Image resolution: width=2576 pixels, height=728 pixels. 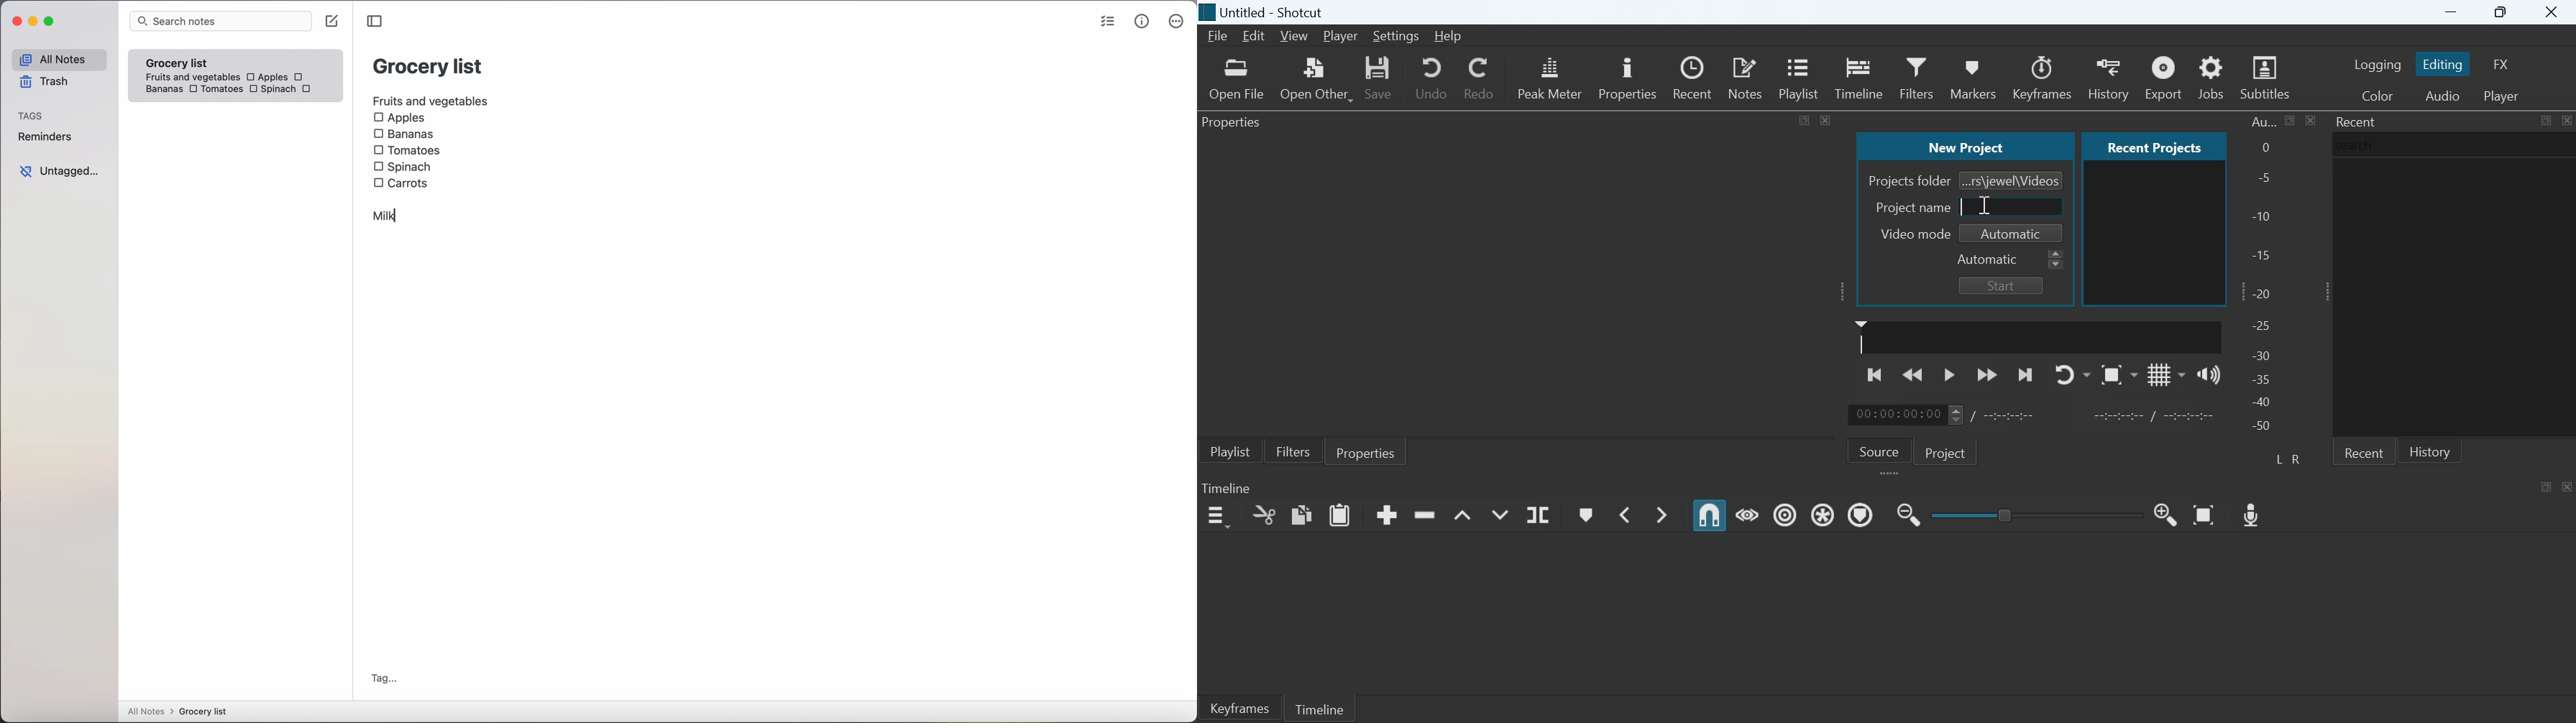 What do you see at coordinates (1217, 517) in the screenshot?
I see `Timeline menu` at bounding box center [1217, 517].